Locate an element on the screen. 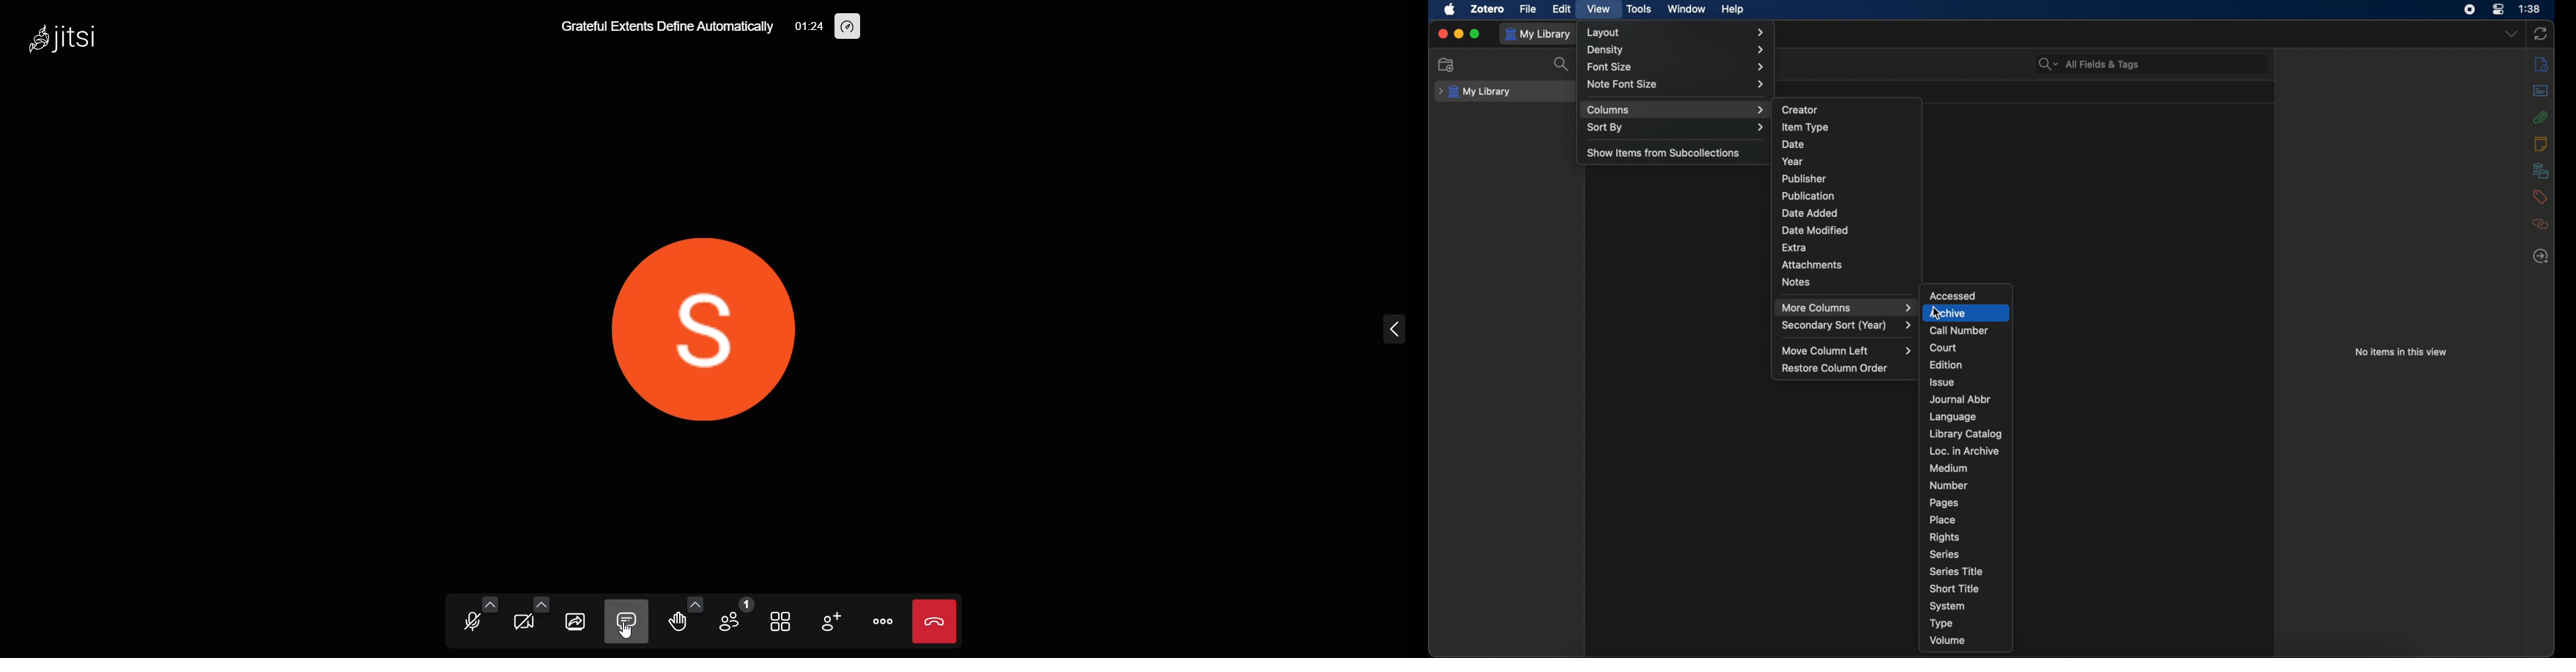 This screenshot has height=672, width=2576. attachments is located at coordinates (1812, 264).